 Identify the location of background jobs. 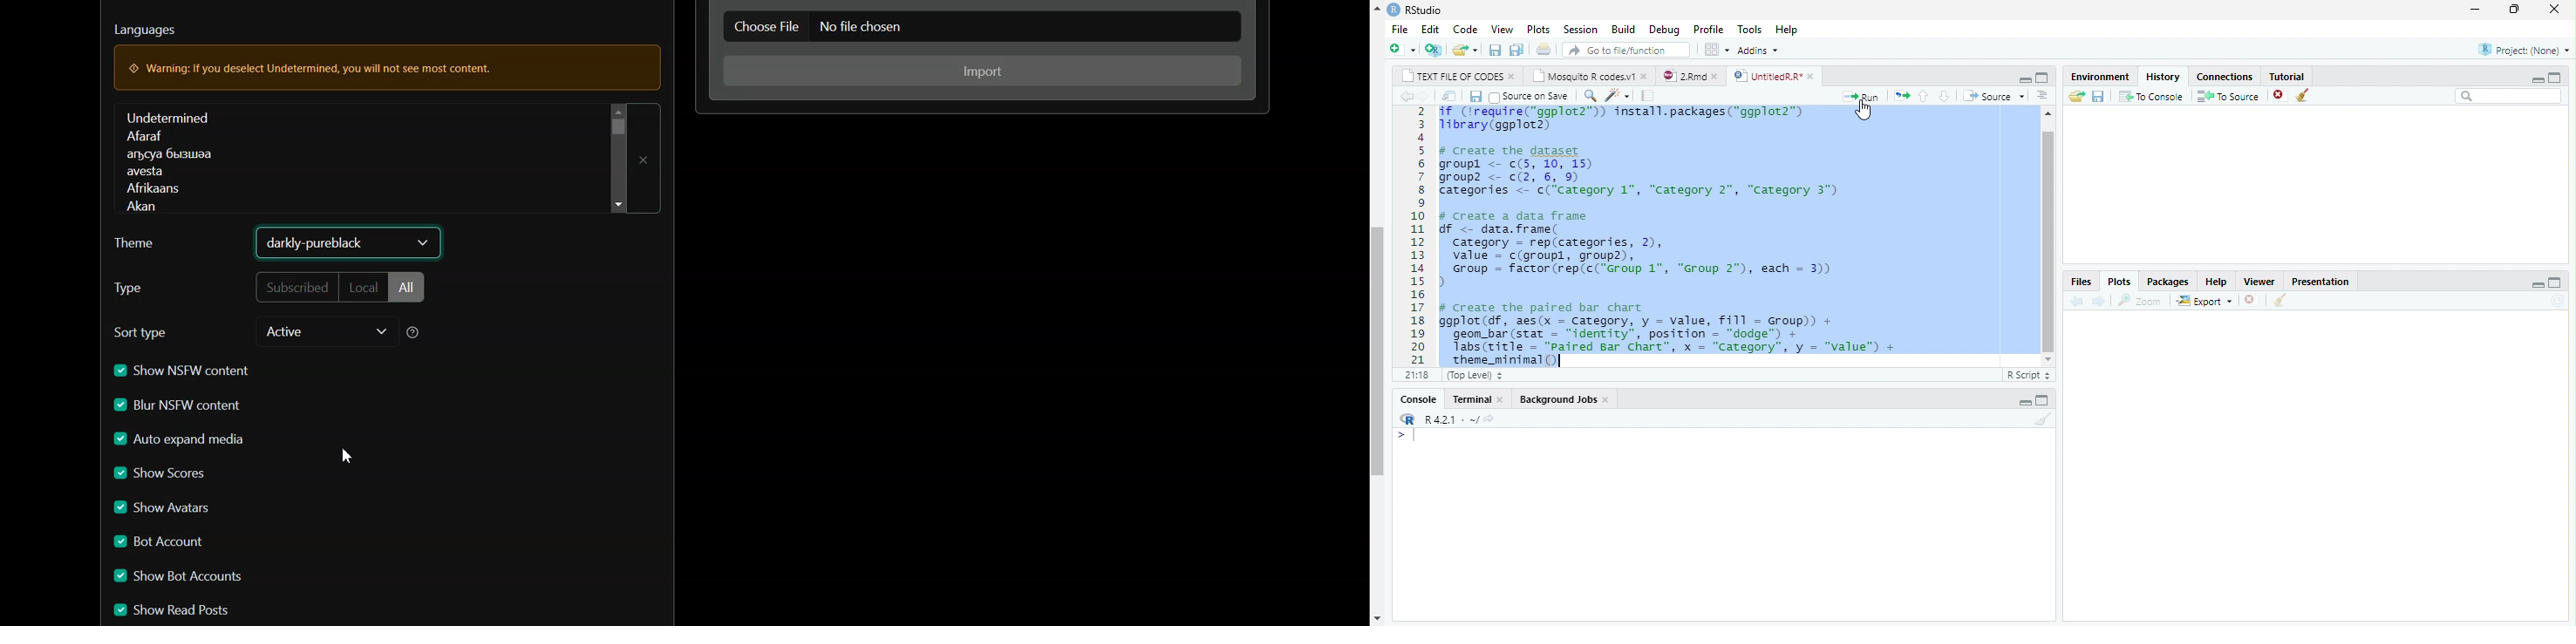
(1557, 398).